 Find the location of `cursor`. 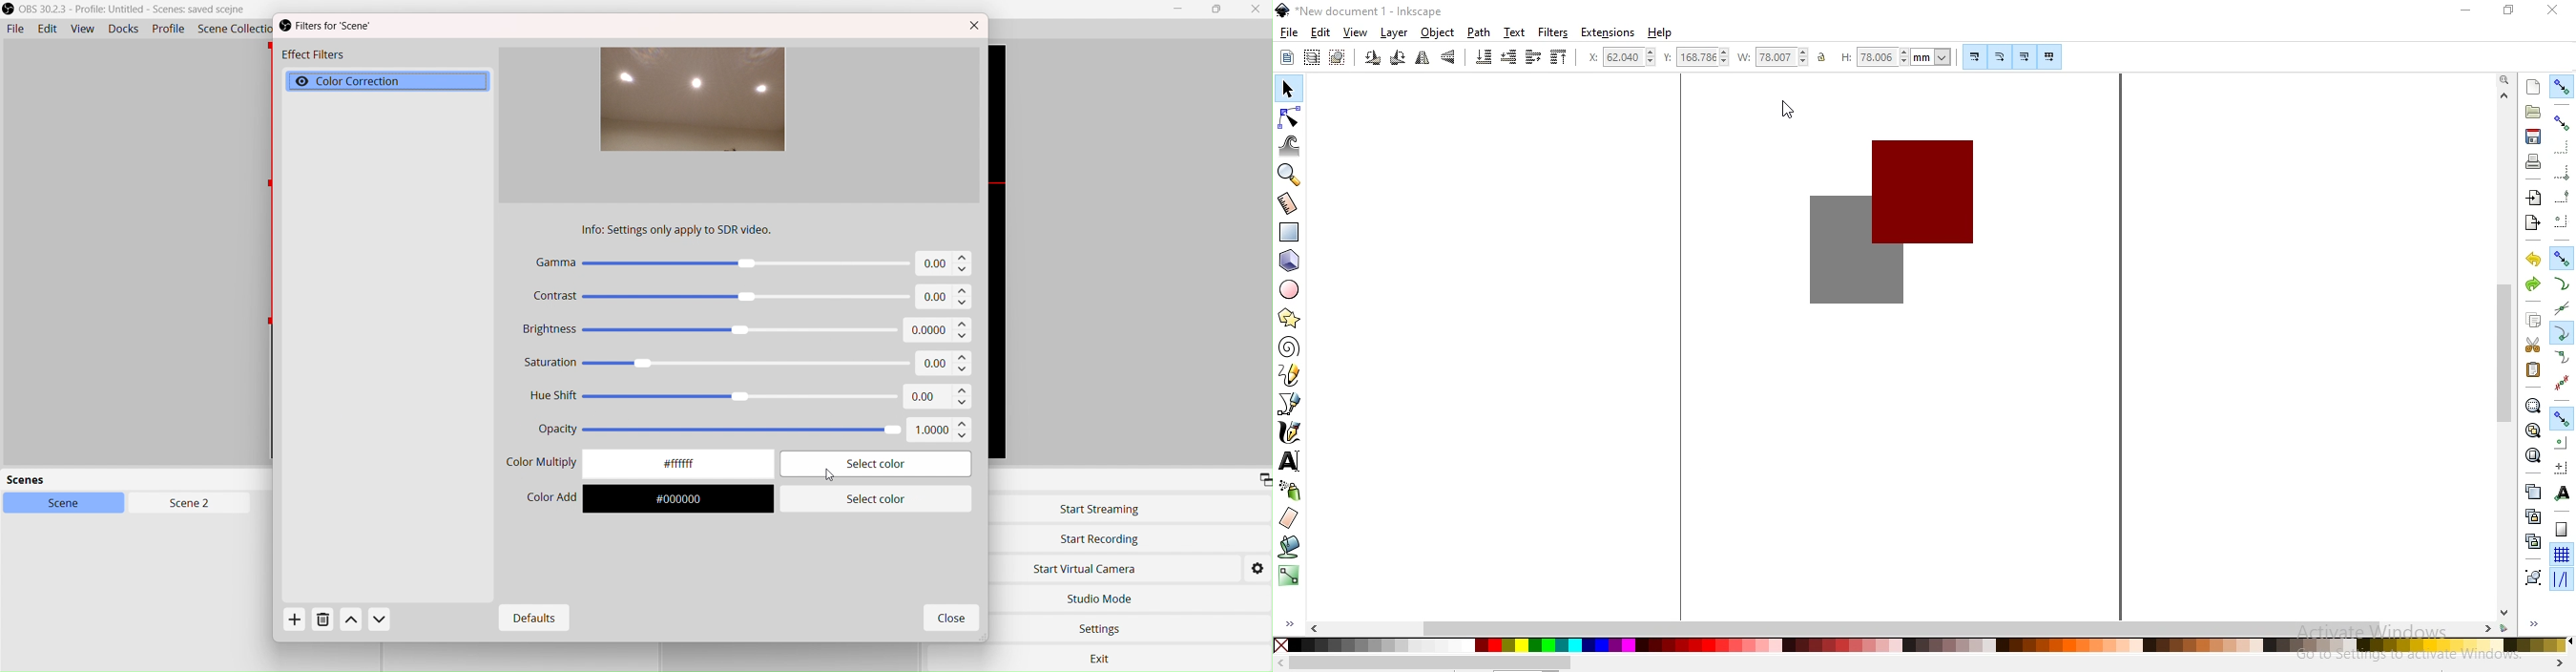

cursor is located at coordinates (1790, 108).